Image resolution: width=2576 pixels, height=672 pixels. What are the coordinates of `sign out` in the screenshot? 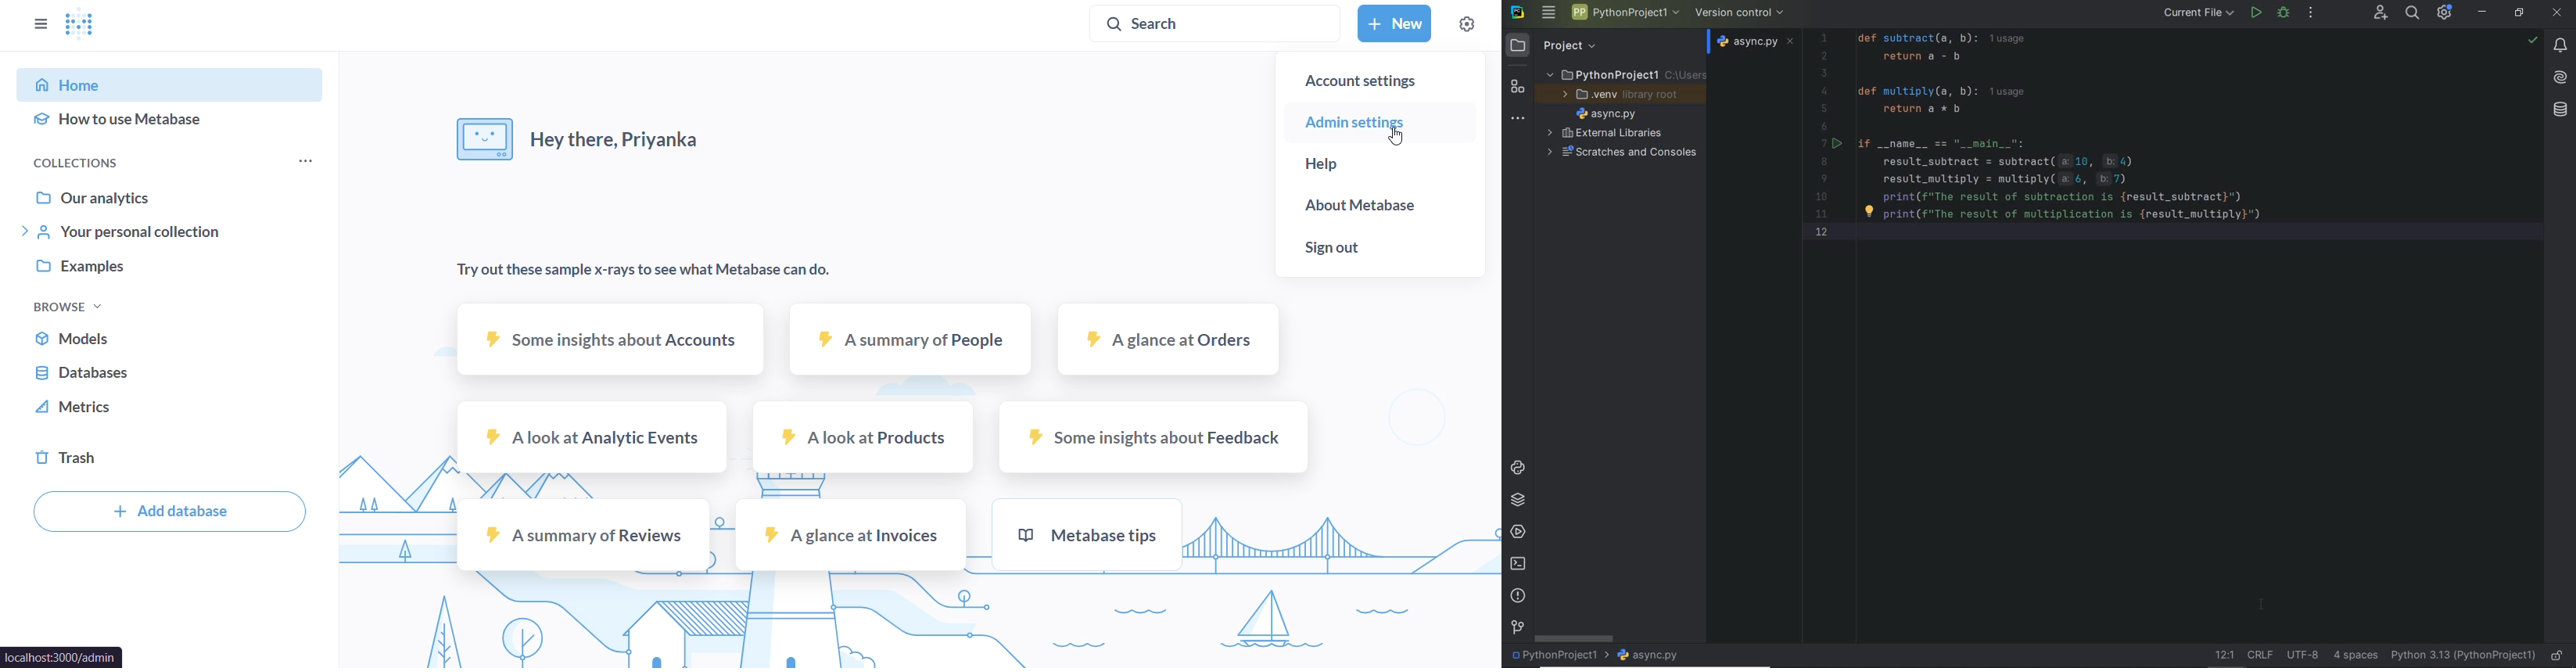 It's located at (1381, 253).